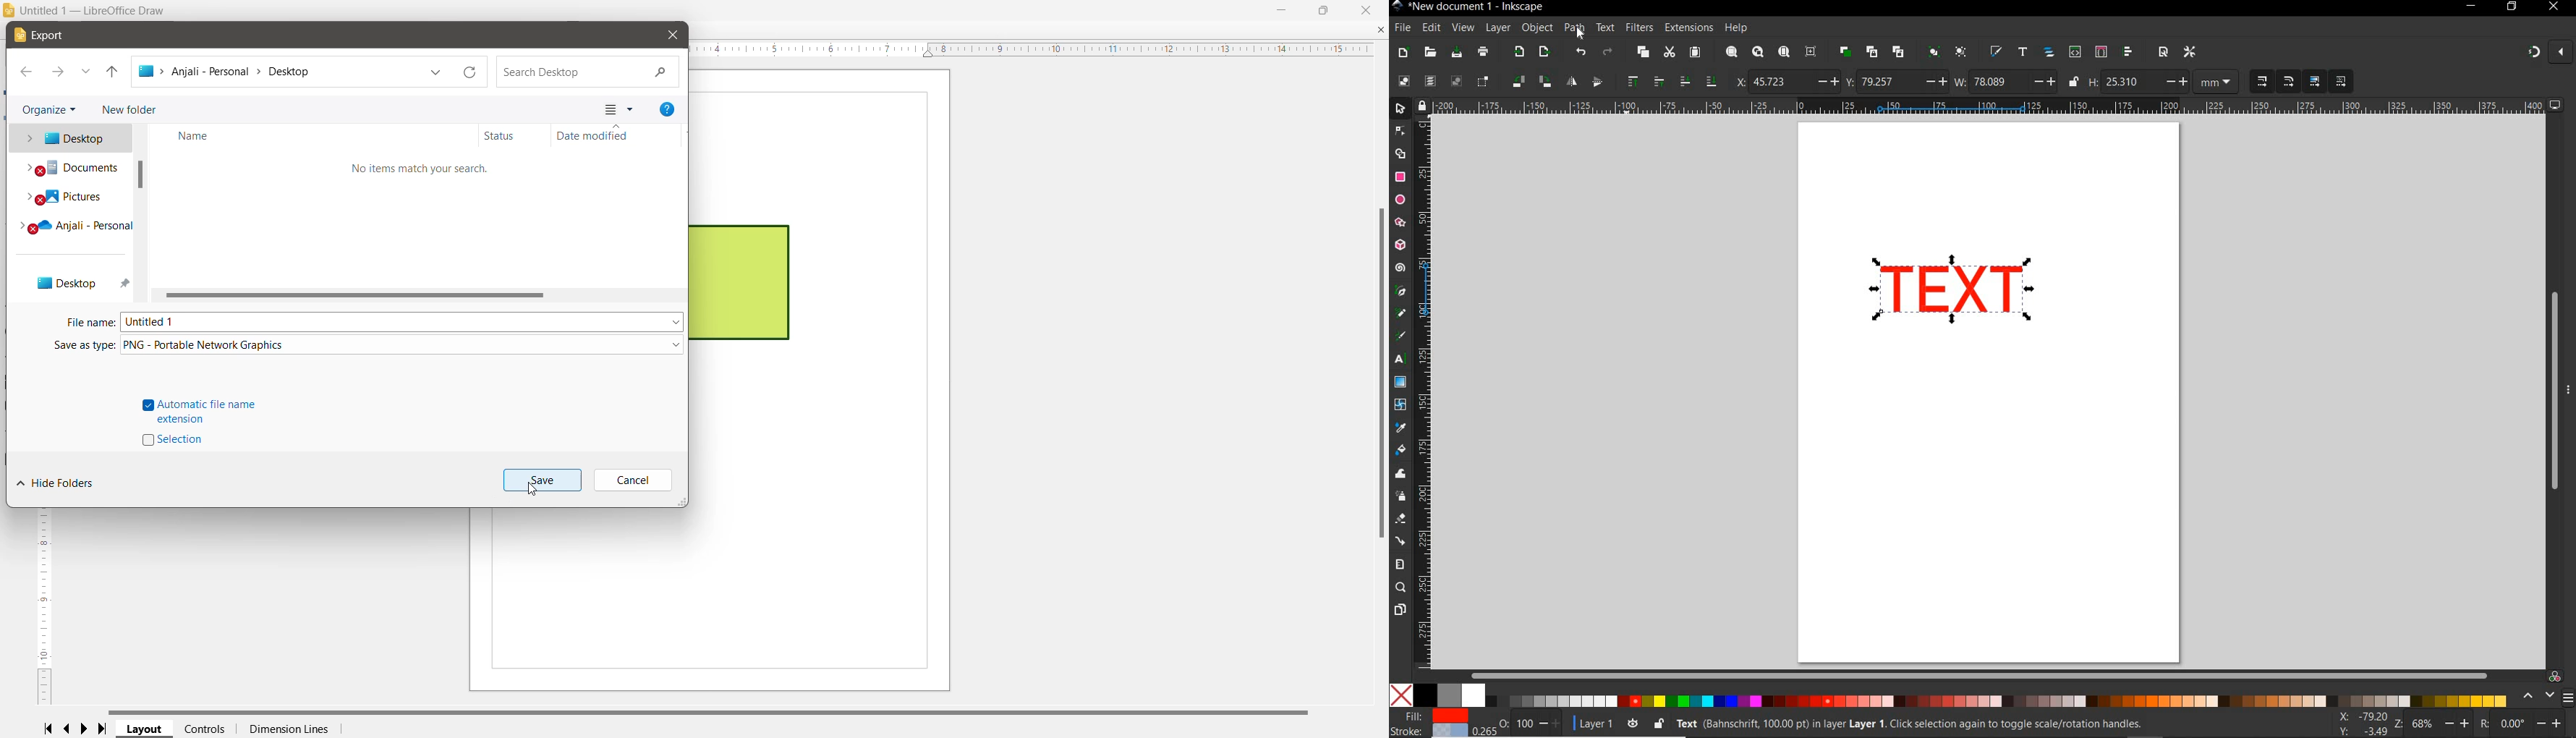 This screenshot has width=2576, height=756. What do you see at coordinates (1399, 245) in the screenshot?
I see `3D BOX TOOL` at bounding box center [1399, 245].